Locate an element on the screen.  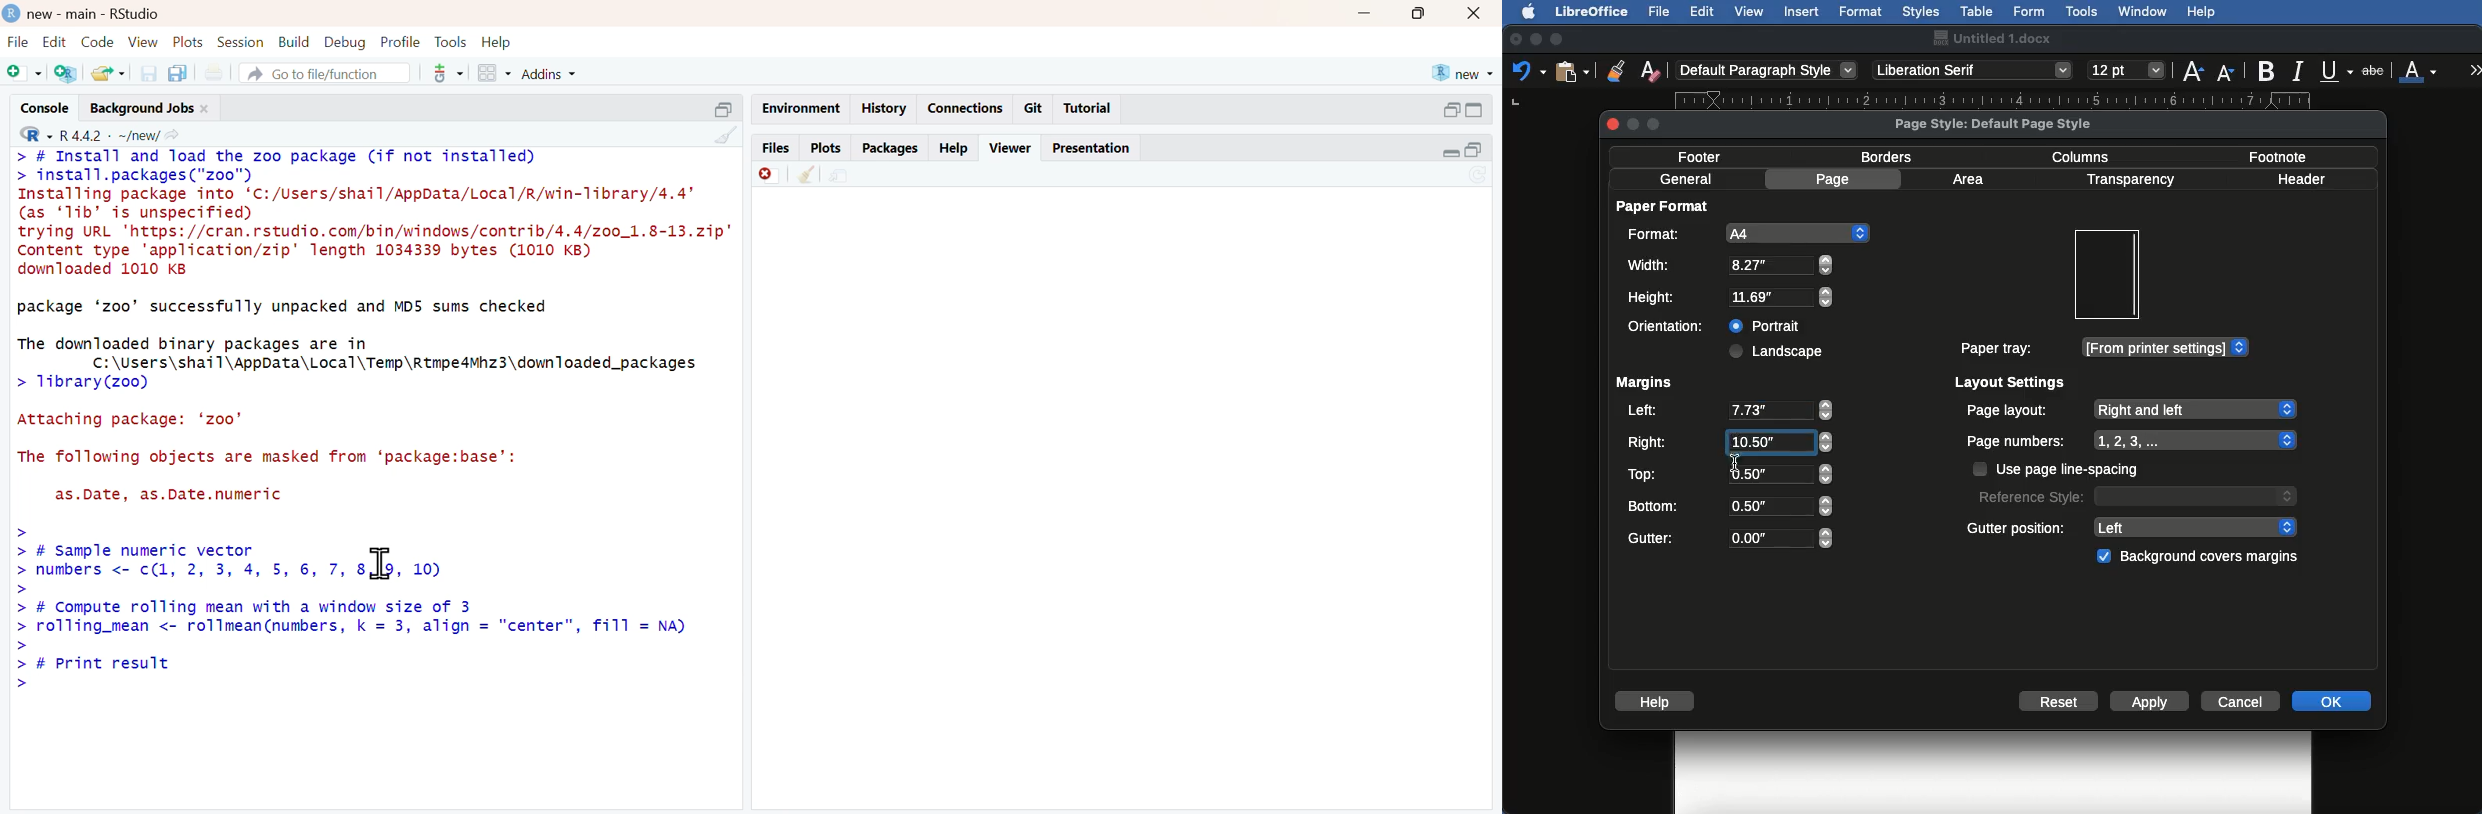
history is located at coordinates (881, 110).